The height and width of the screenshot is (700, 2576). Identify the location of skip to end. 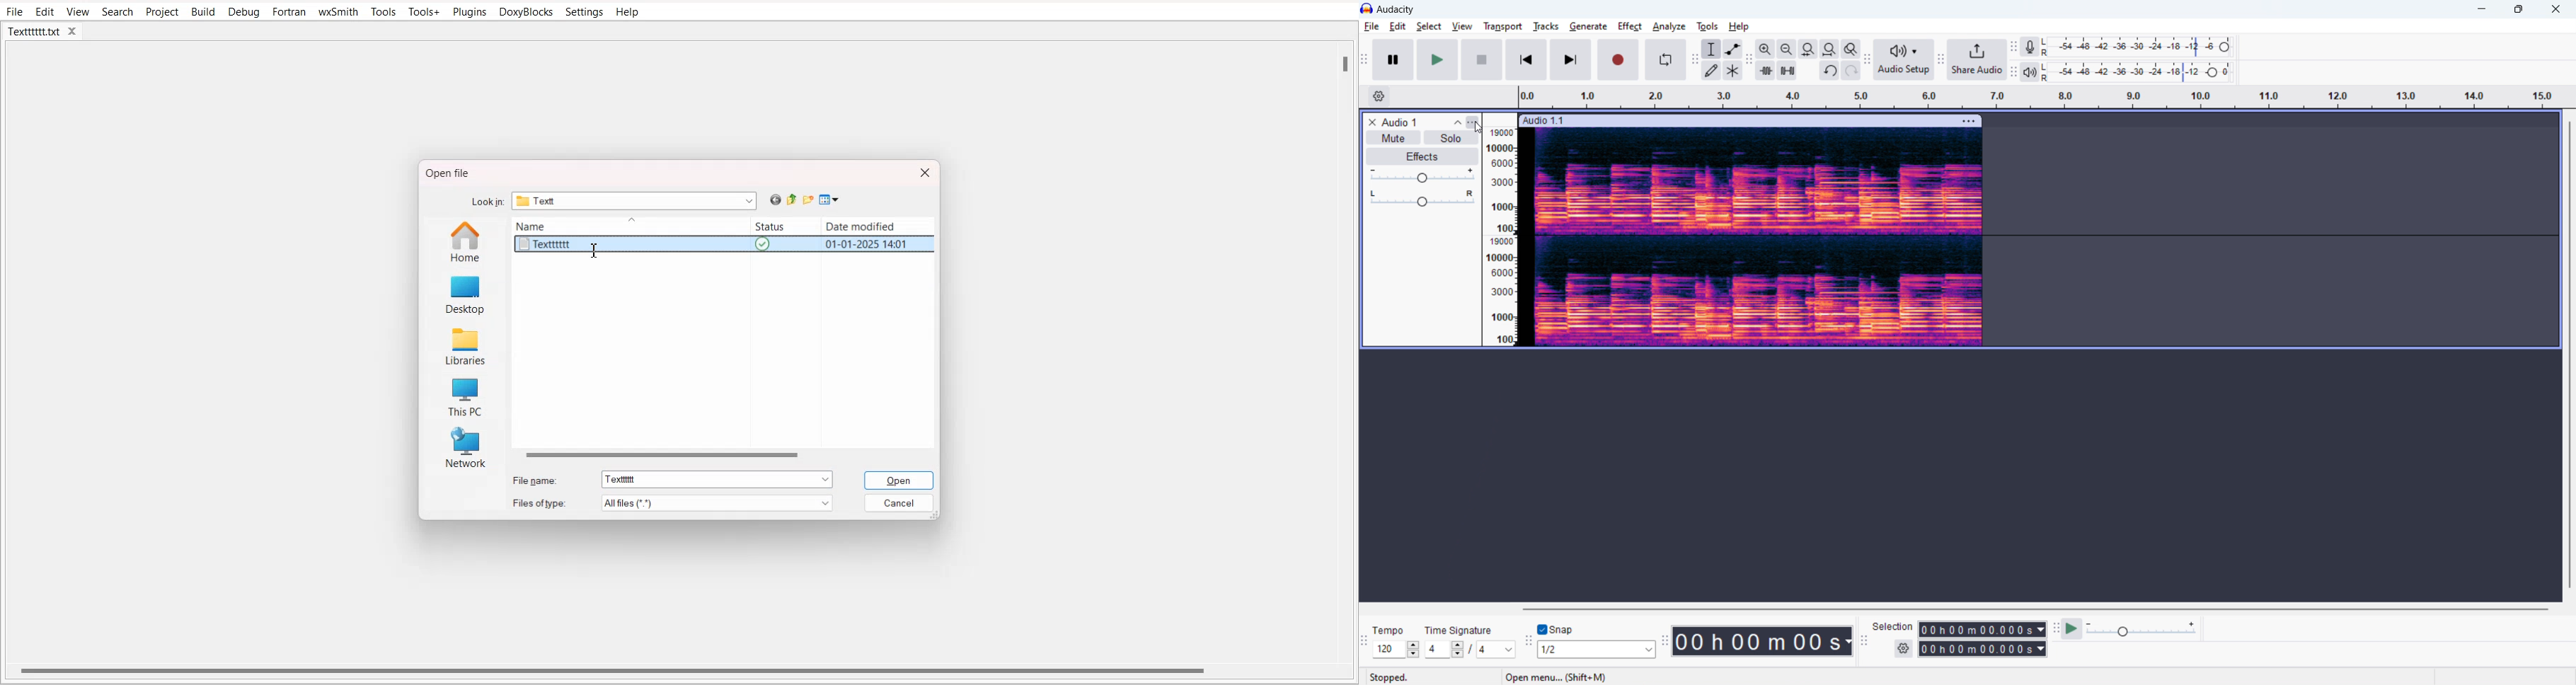
(1570, 60).